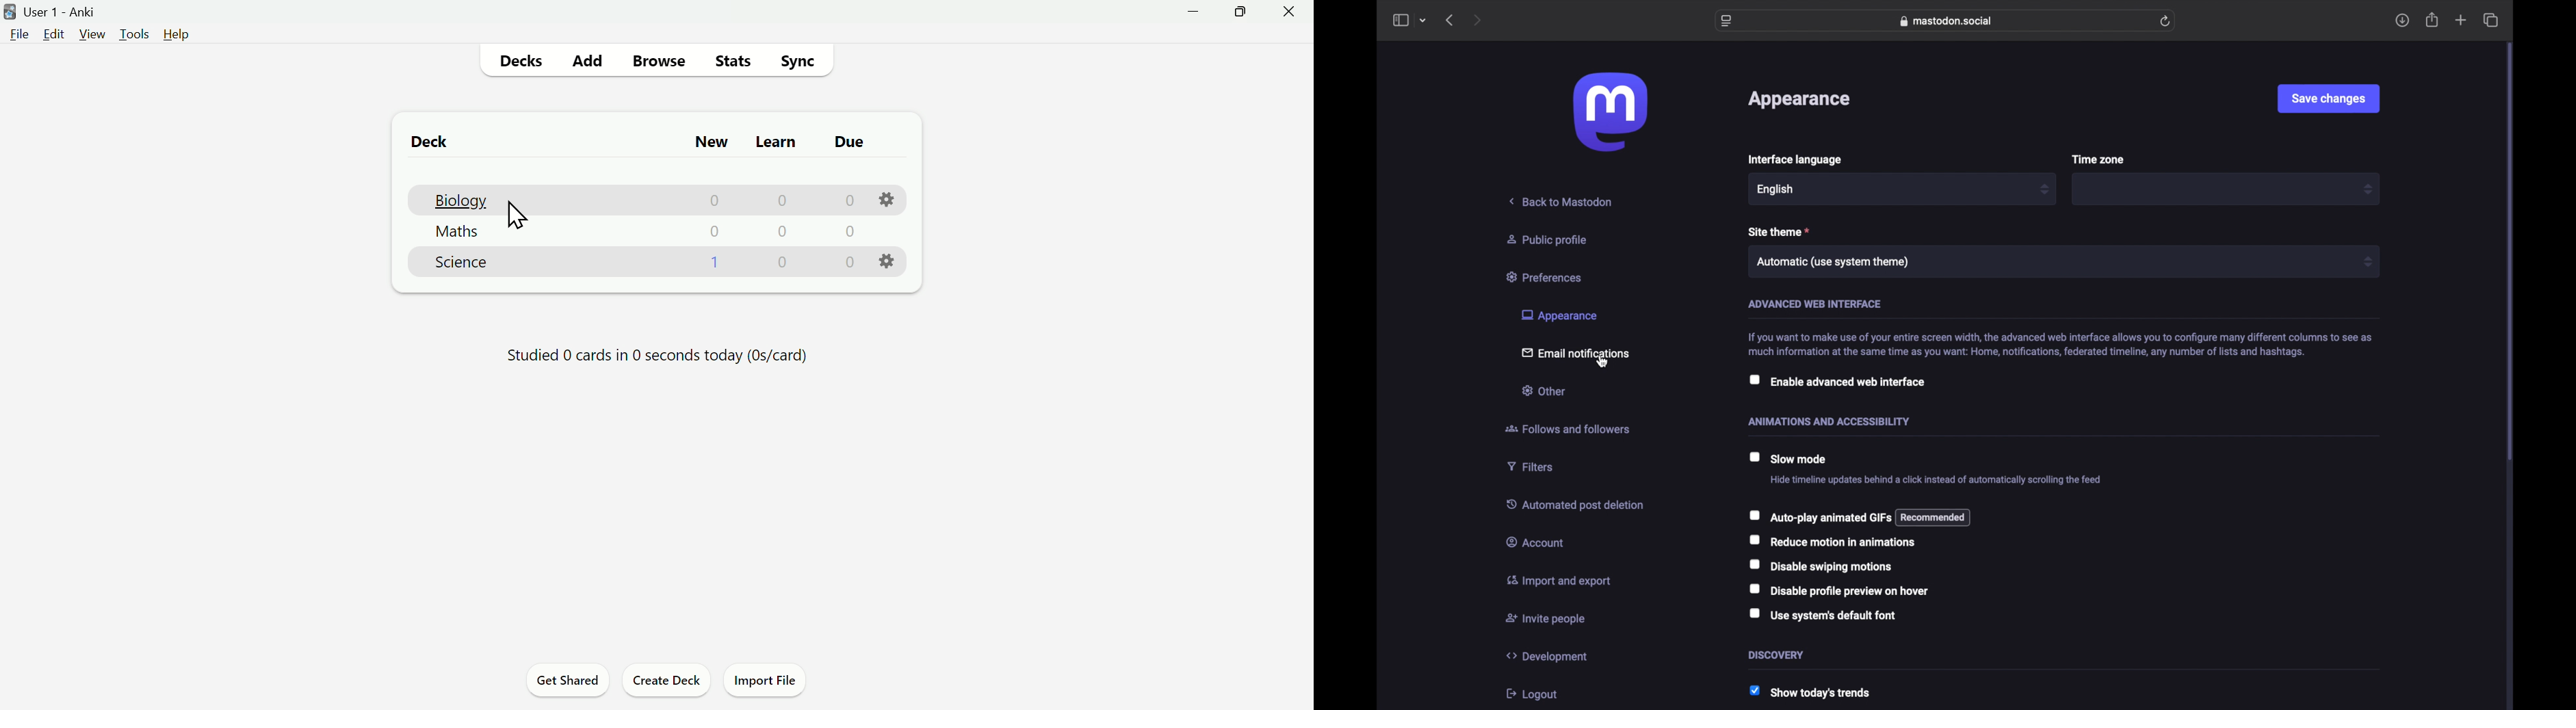 The image size is (2576, 728). I want to click on dropdown, so click(2368, 261).